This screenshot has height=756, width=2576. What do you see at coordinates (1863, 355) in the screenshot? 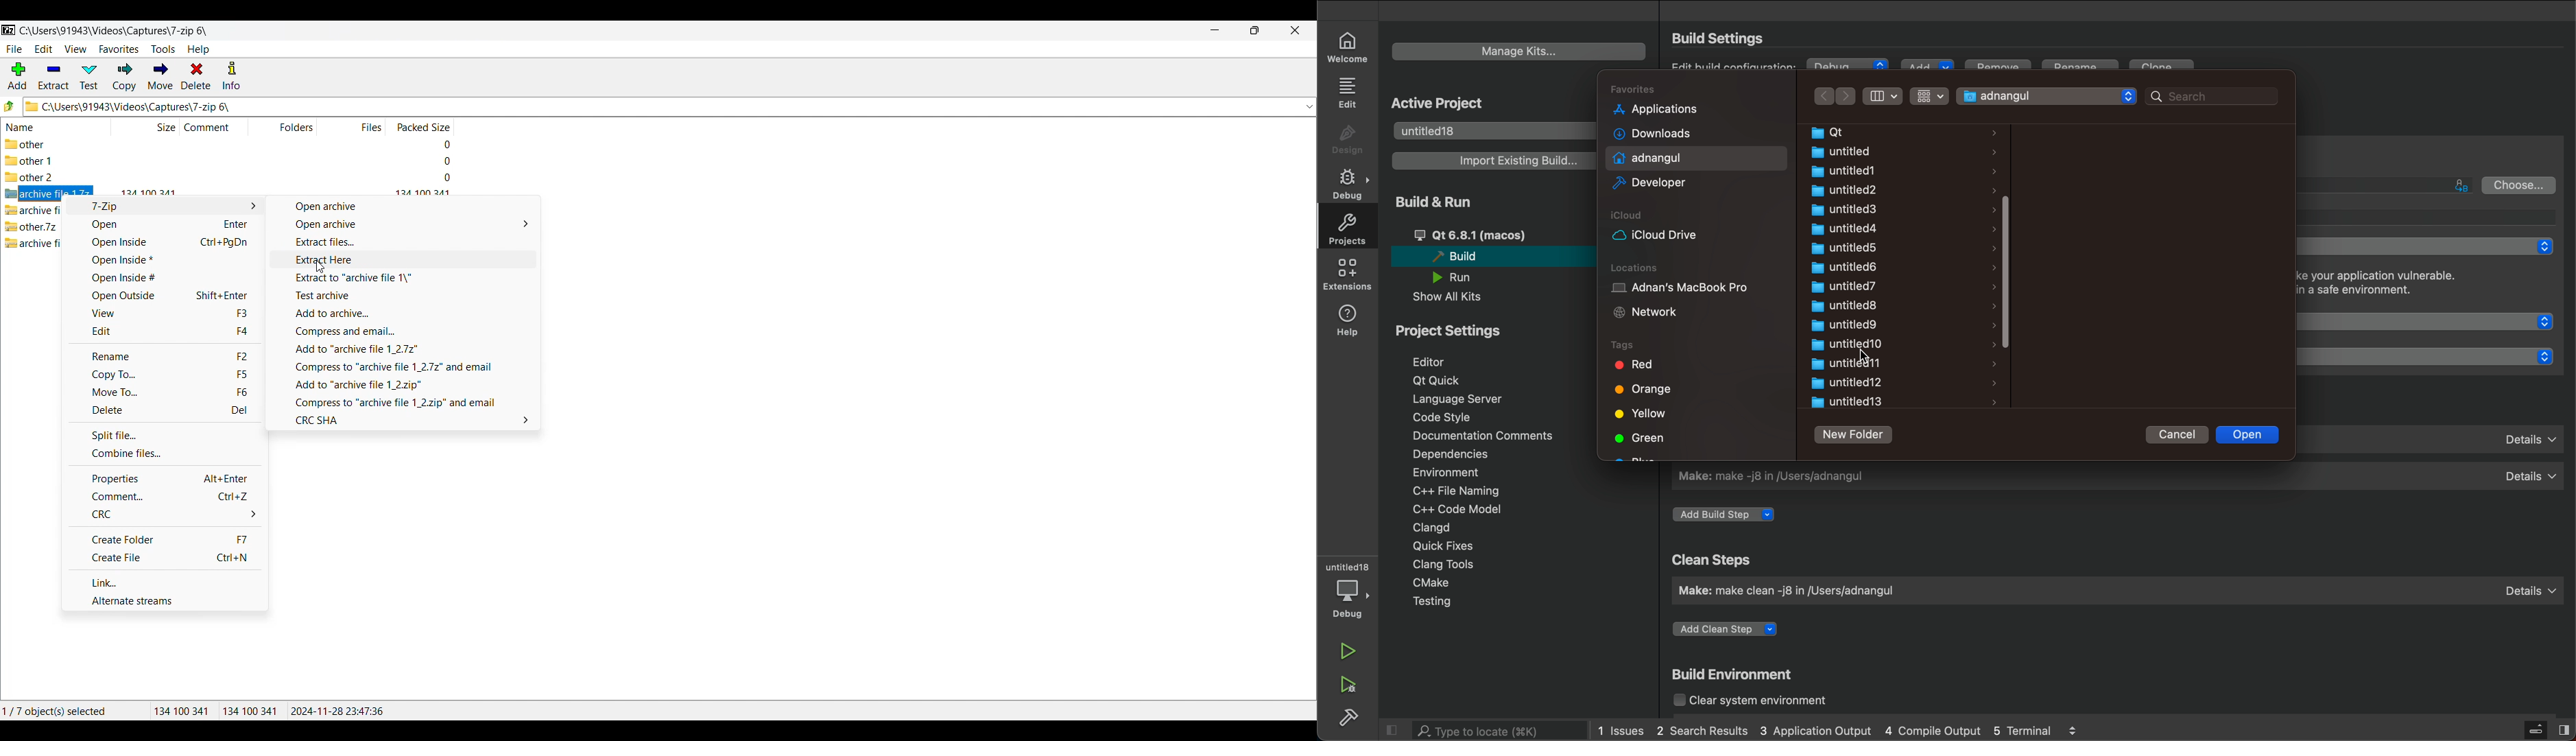
I see `cursor` at bounding box center [1863, 355].